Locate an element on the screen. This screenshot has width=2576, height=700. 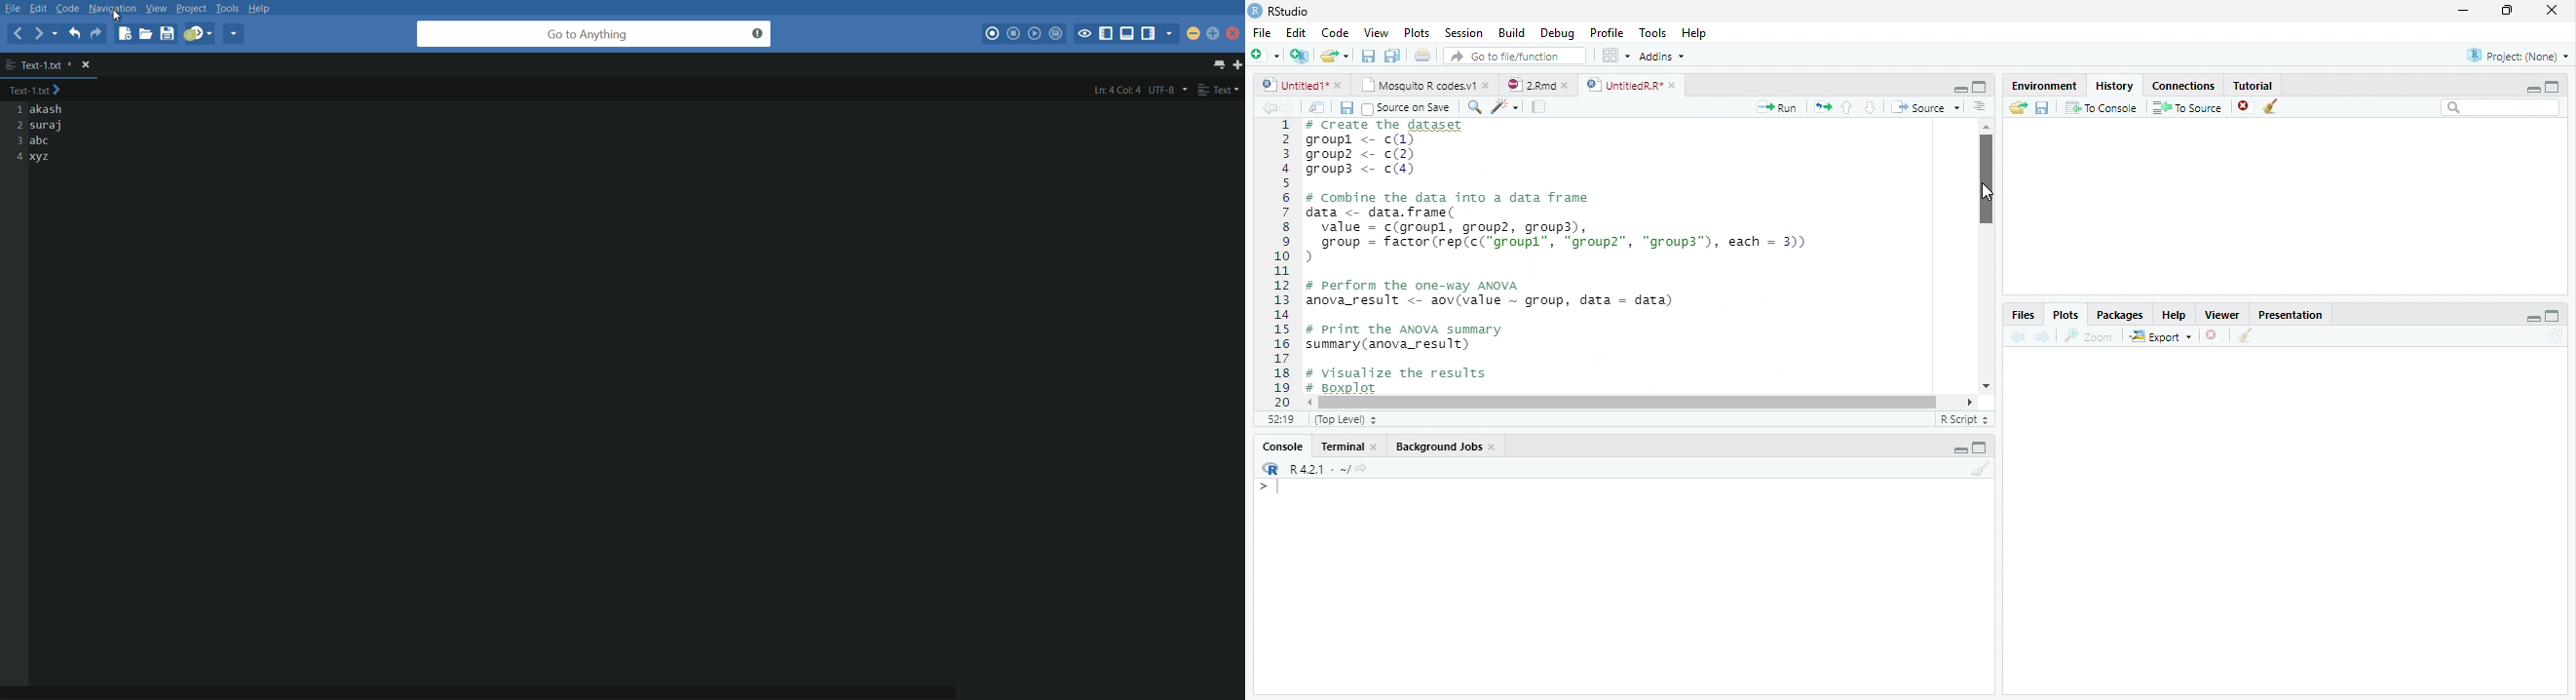
Untitled R* is located at coordinates (1631, 85).